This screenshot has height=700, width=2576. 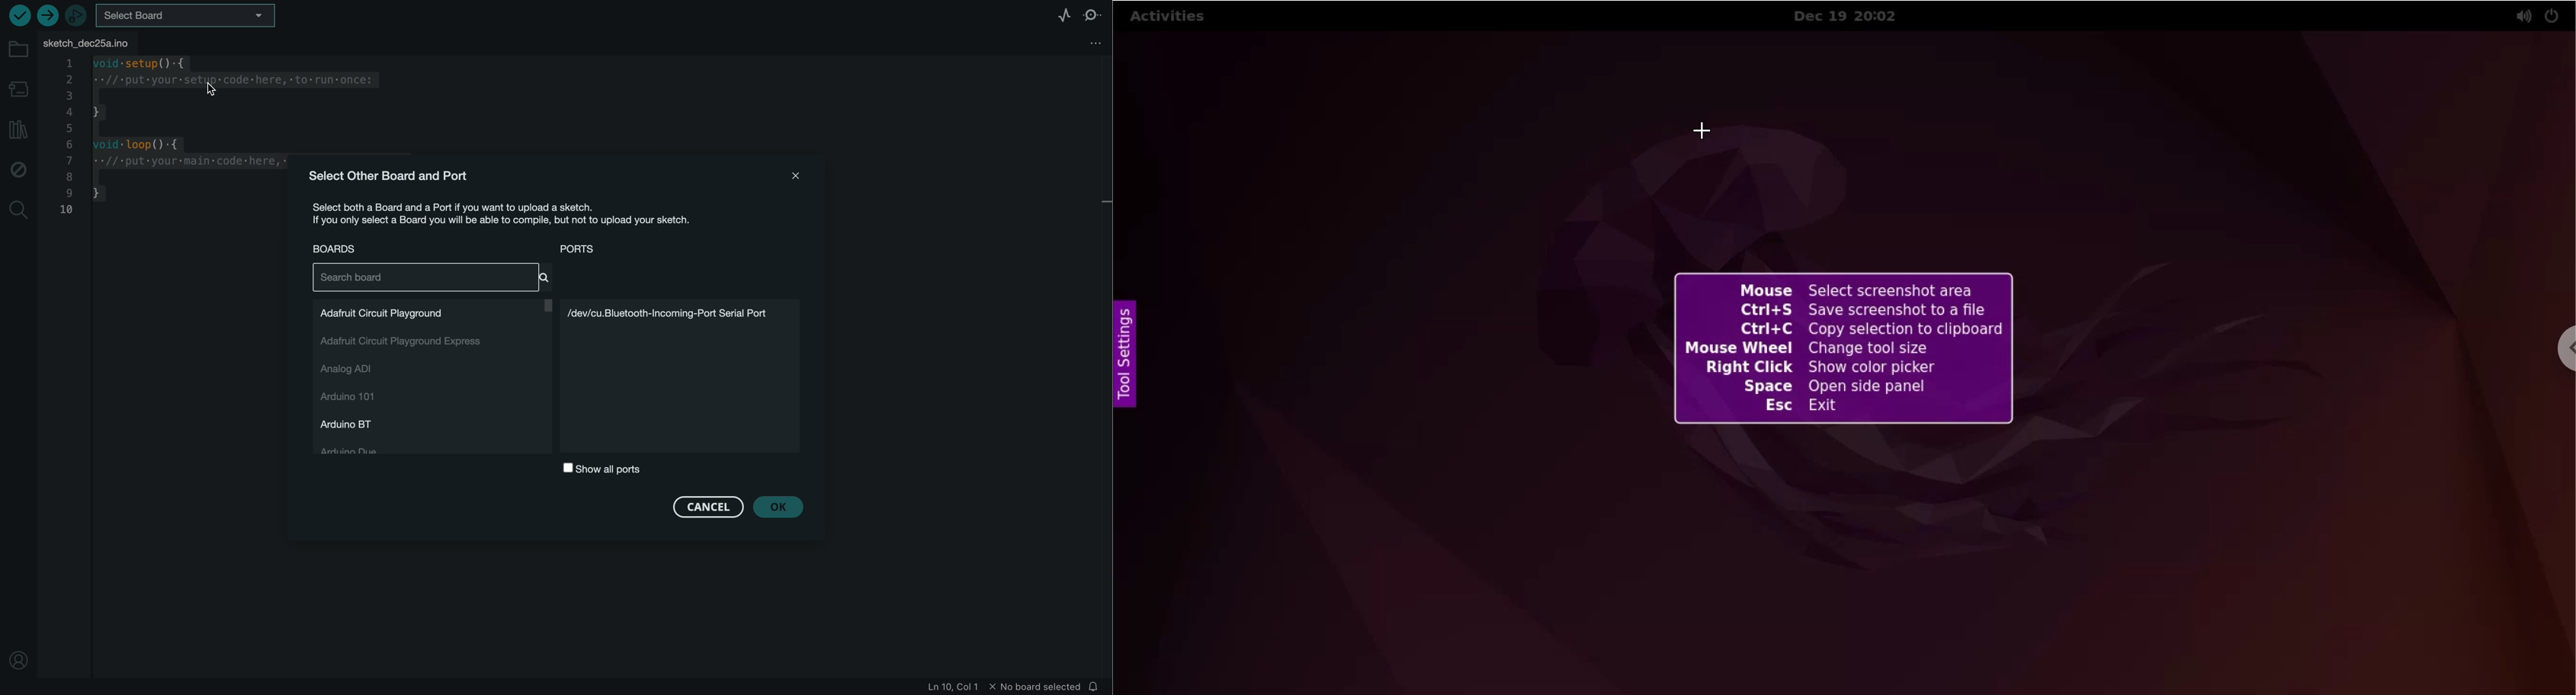 I want to click on file tab, so click(x=68, y=41).